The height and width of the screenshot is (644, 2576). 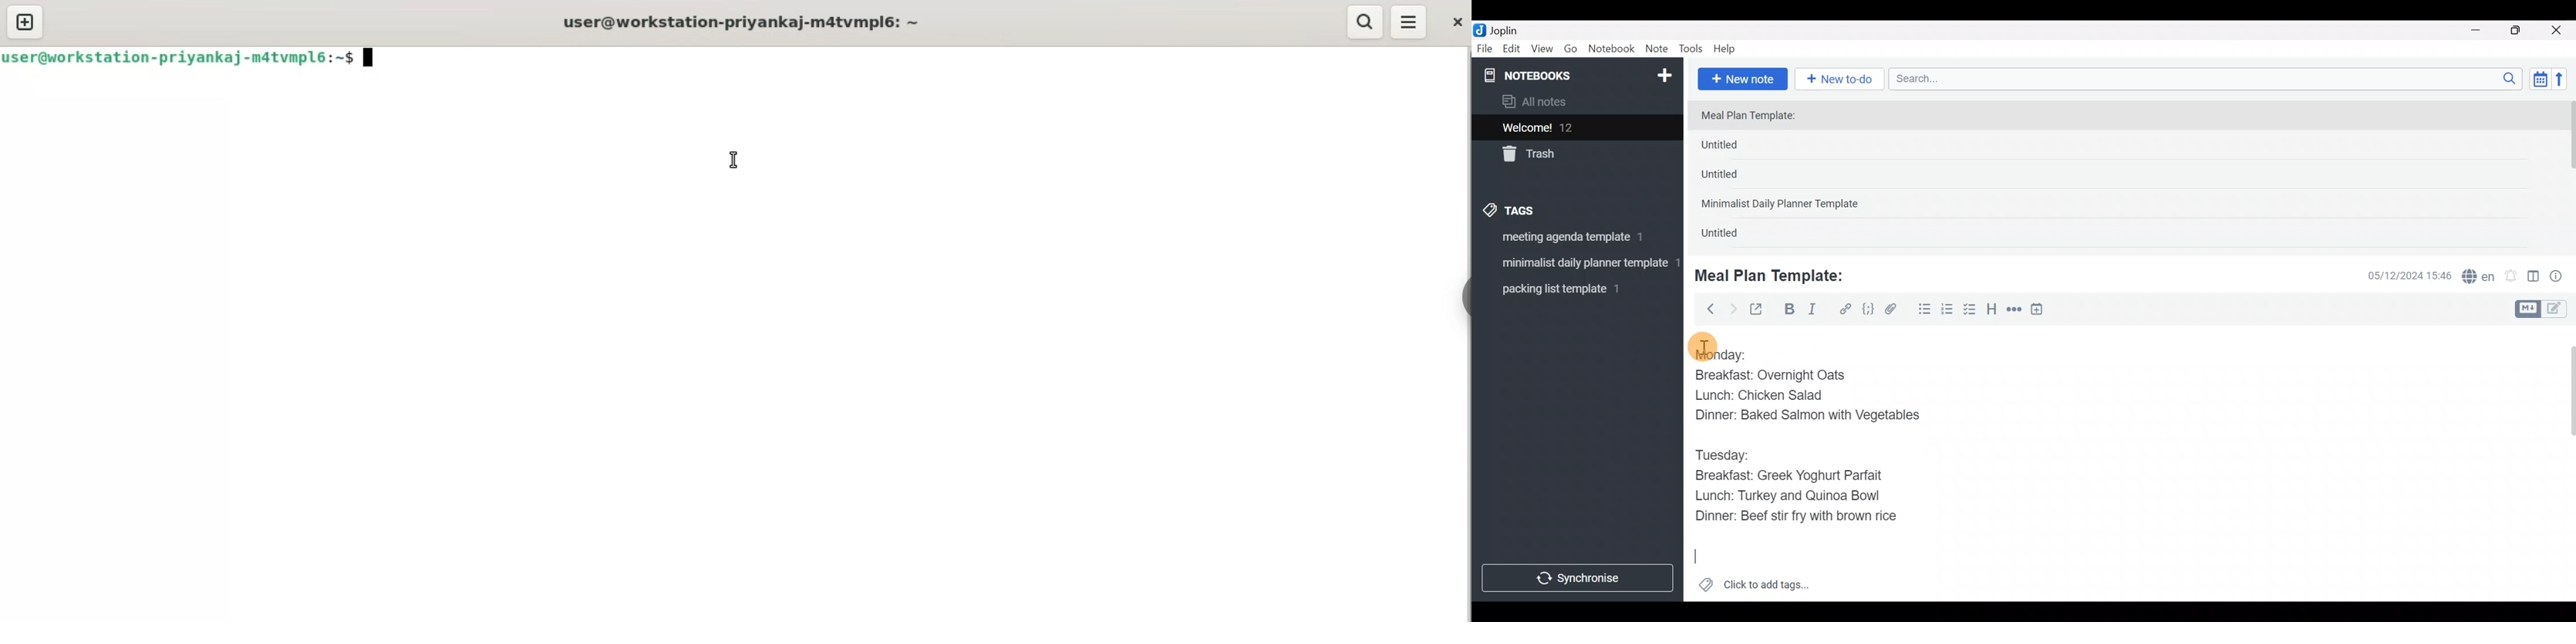 What do you see at coordinates (1612, 49) in the screenshot?
I see `Notebook` at bounding box center [1612, 49].